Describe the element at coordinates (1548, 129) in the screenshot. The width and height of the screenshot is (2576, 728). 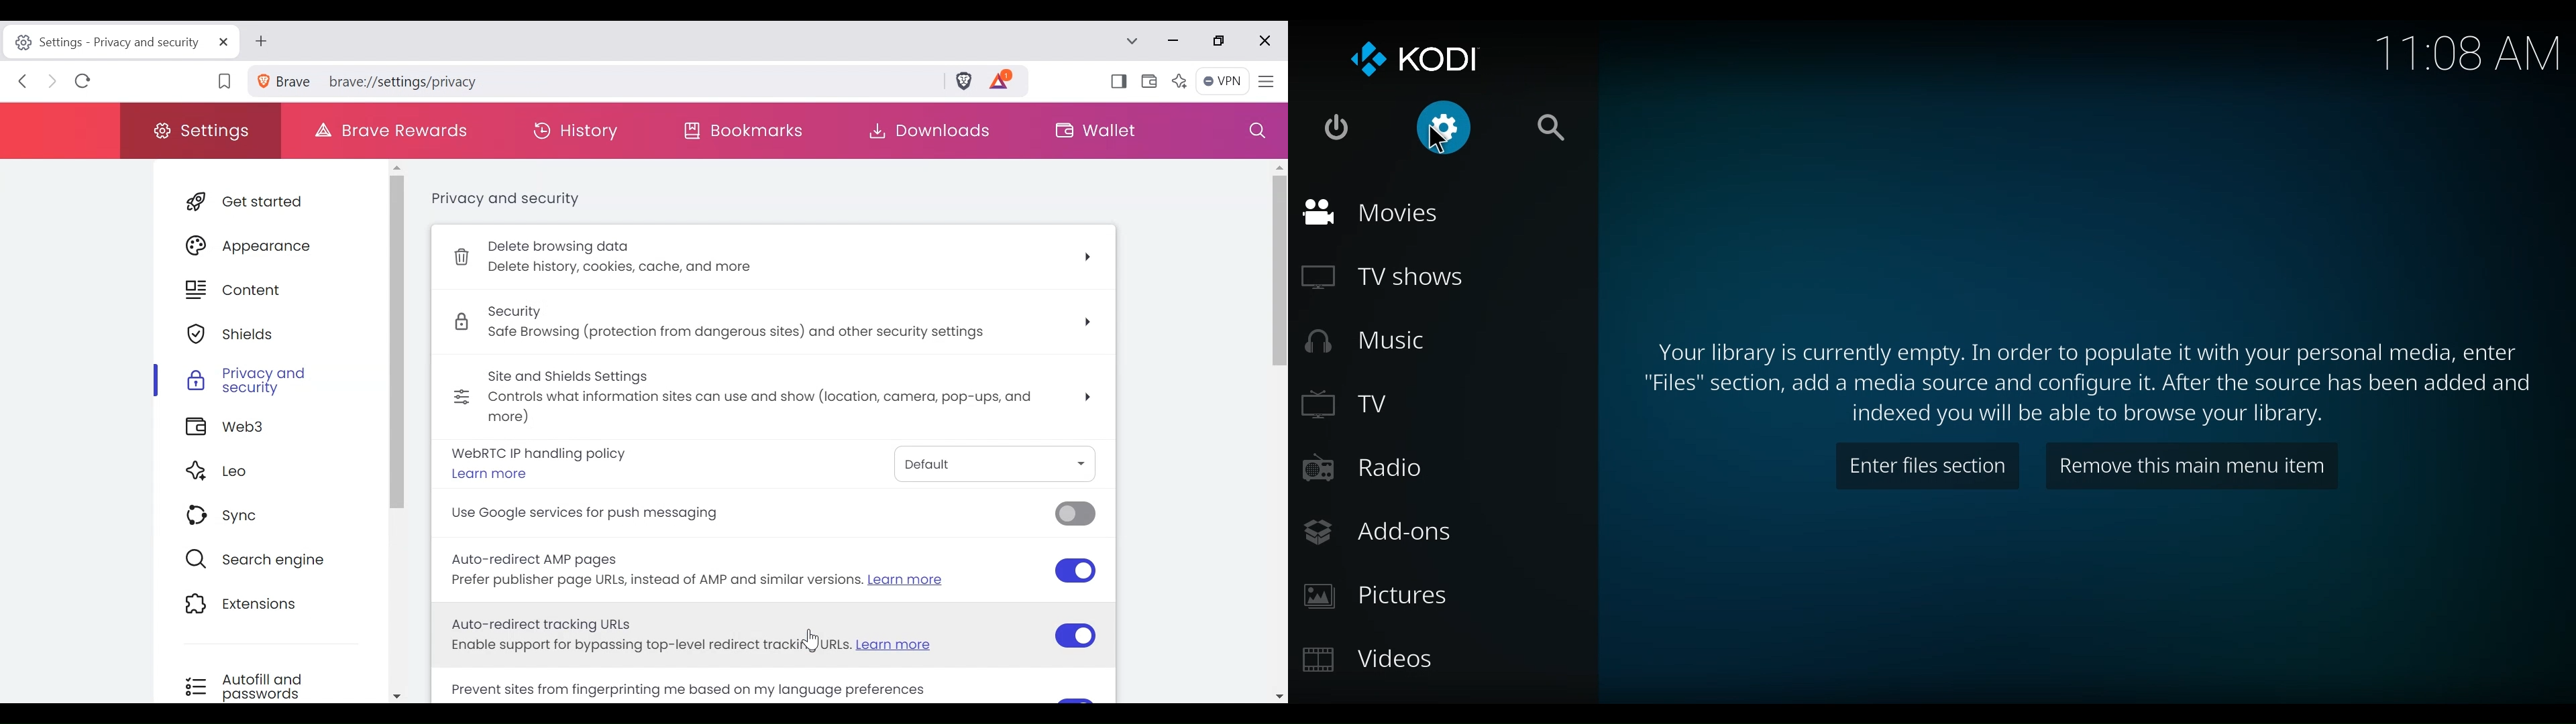
I see `Search` at that location.